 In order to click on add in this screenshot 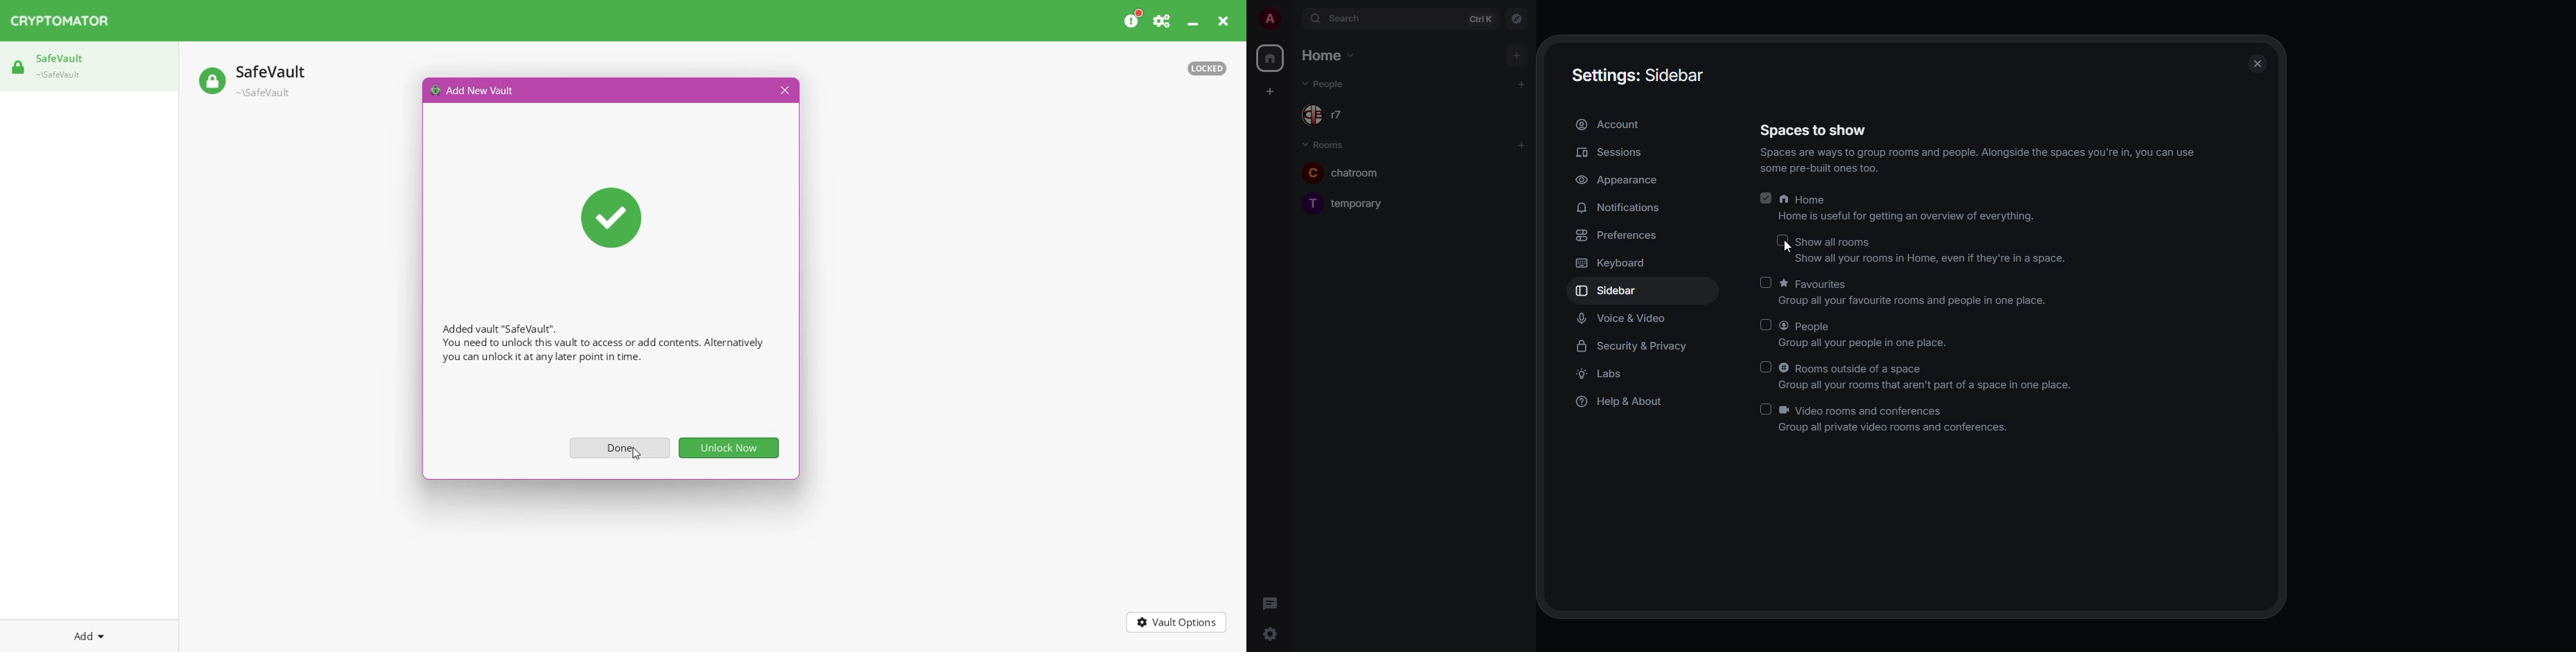, I will do `click(1521, 83)`.